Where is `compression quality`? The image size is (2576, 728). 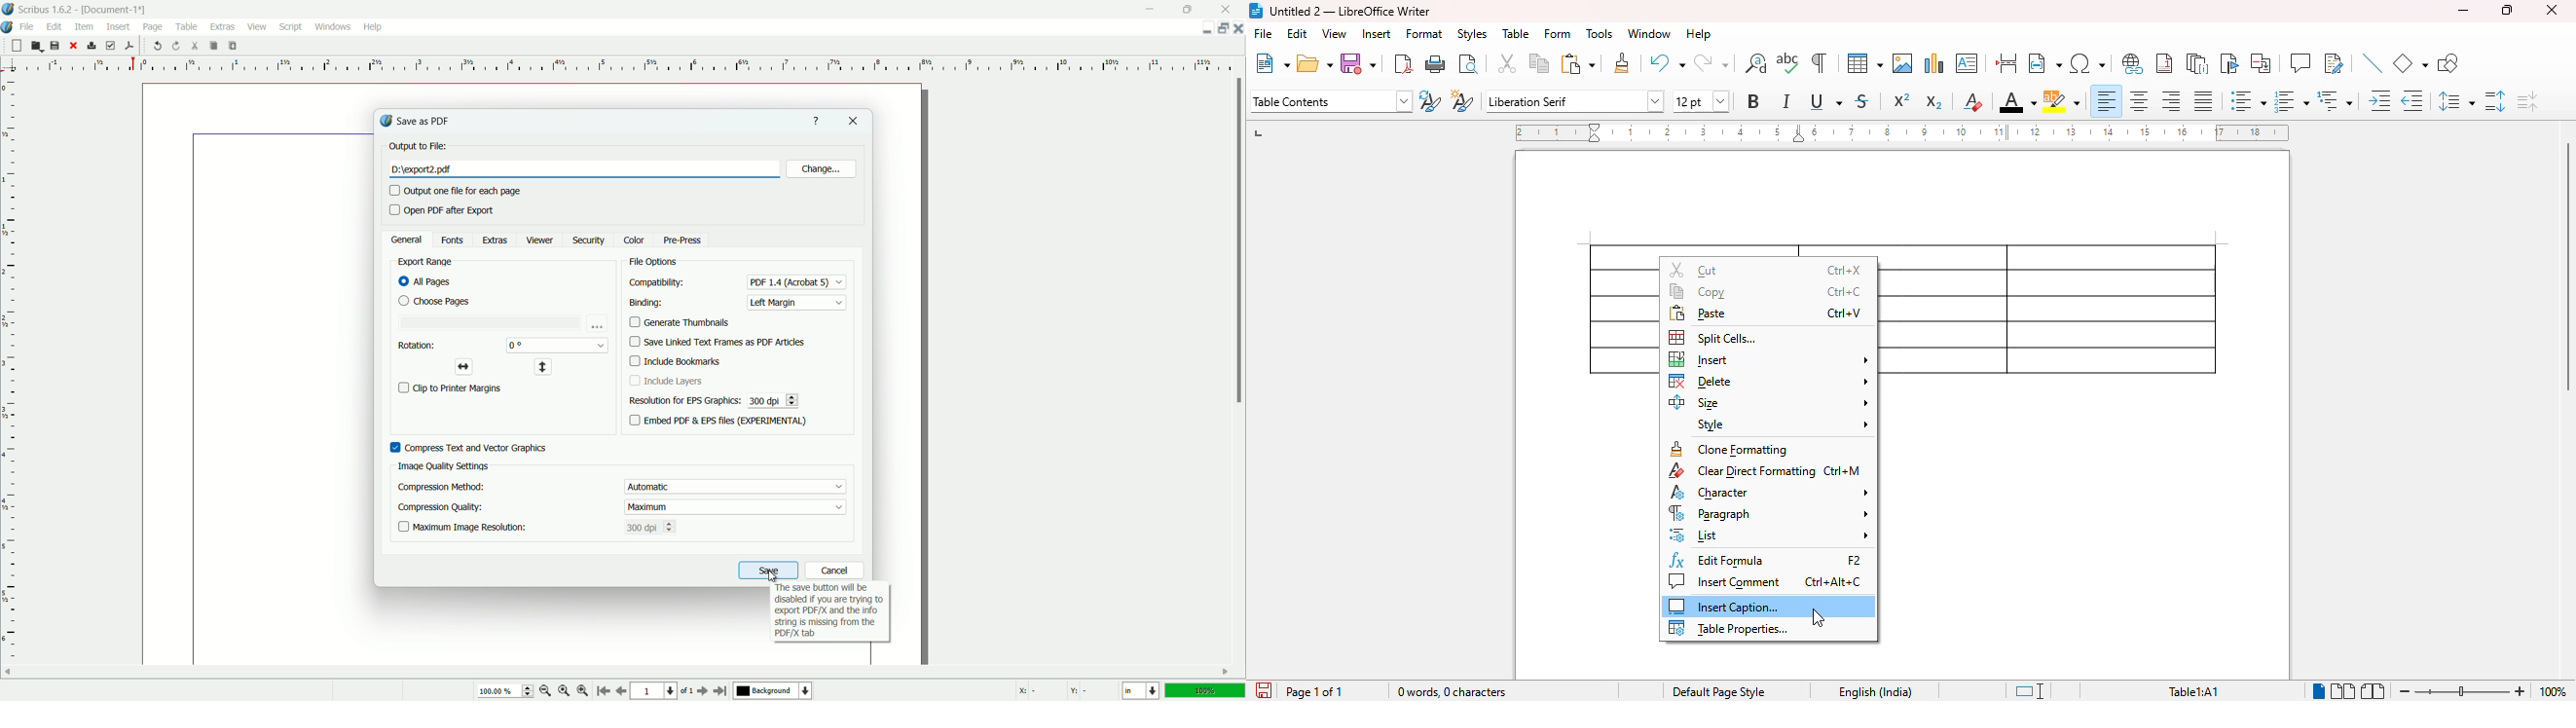 compression quality is located at coordinates (439, 507).